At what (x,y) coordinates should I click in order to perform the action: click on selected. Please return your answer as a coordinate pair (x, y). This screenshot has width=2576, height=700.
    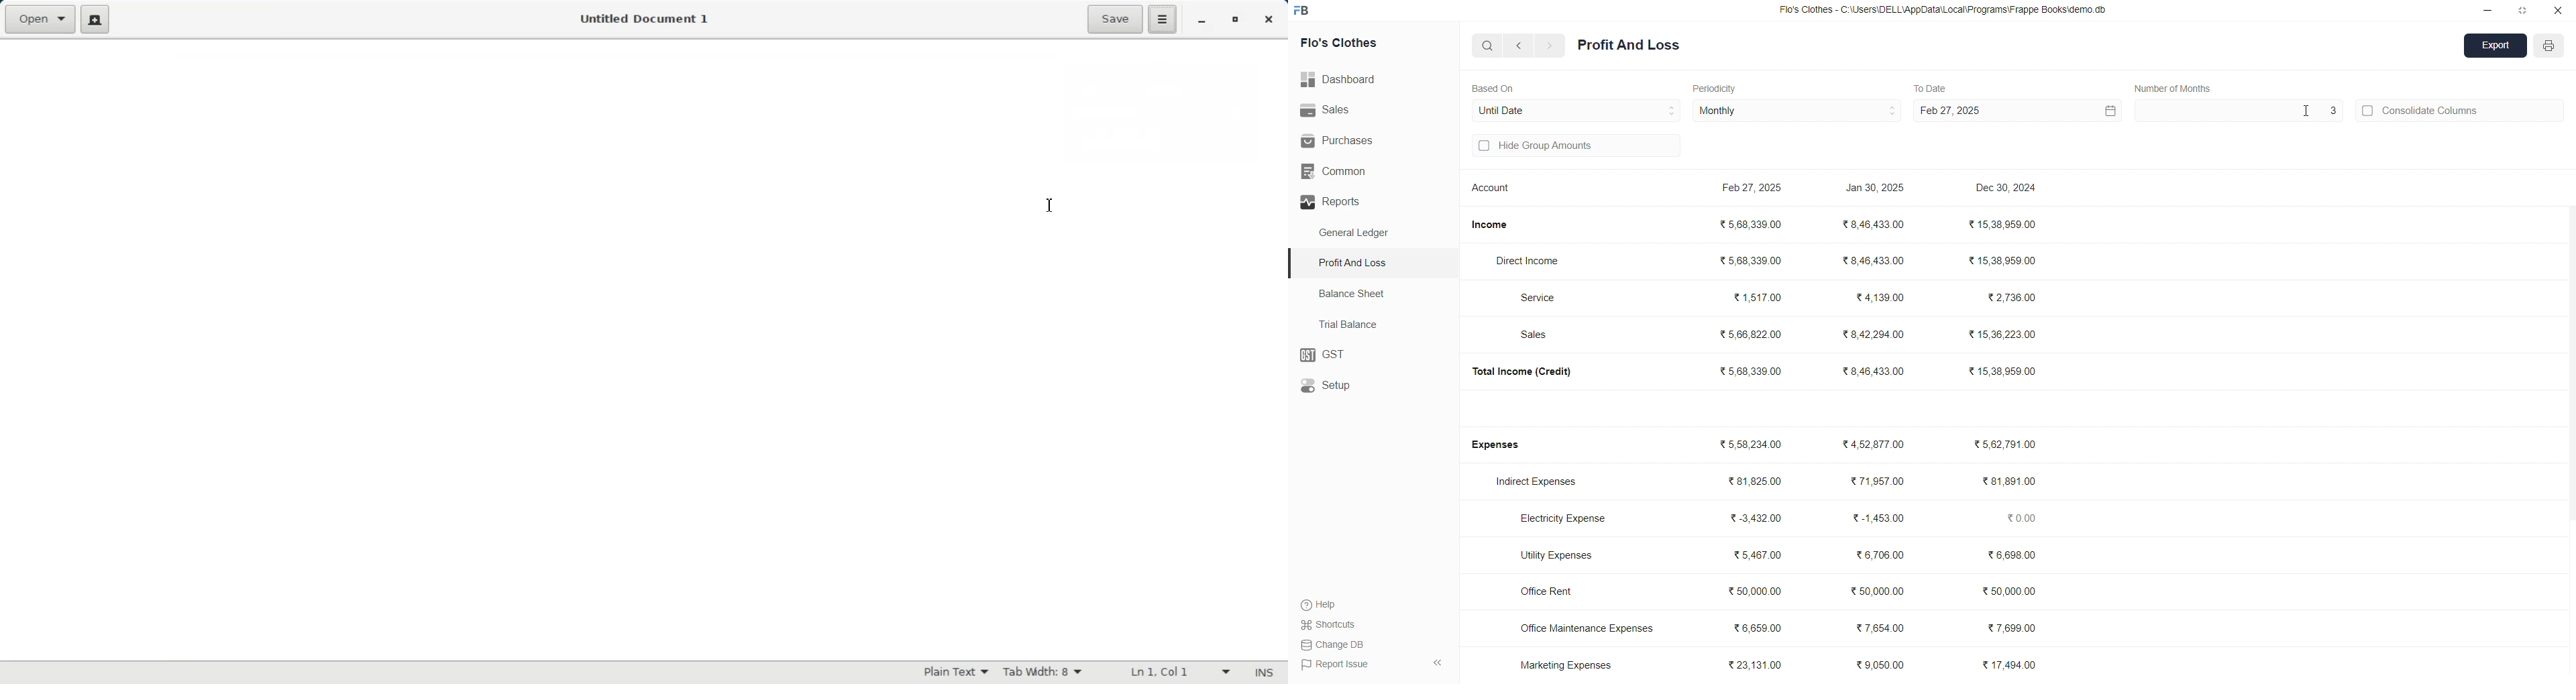
    Looking at the image, I should click on (1296, 264).